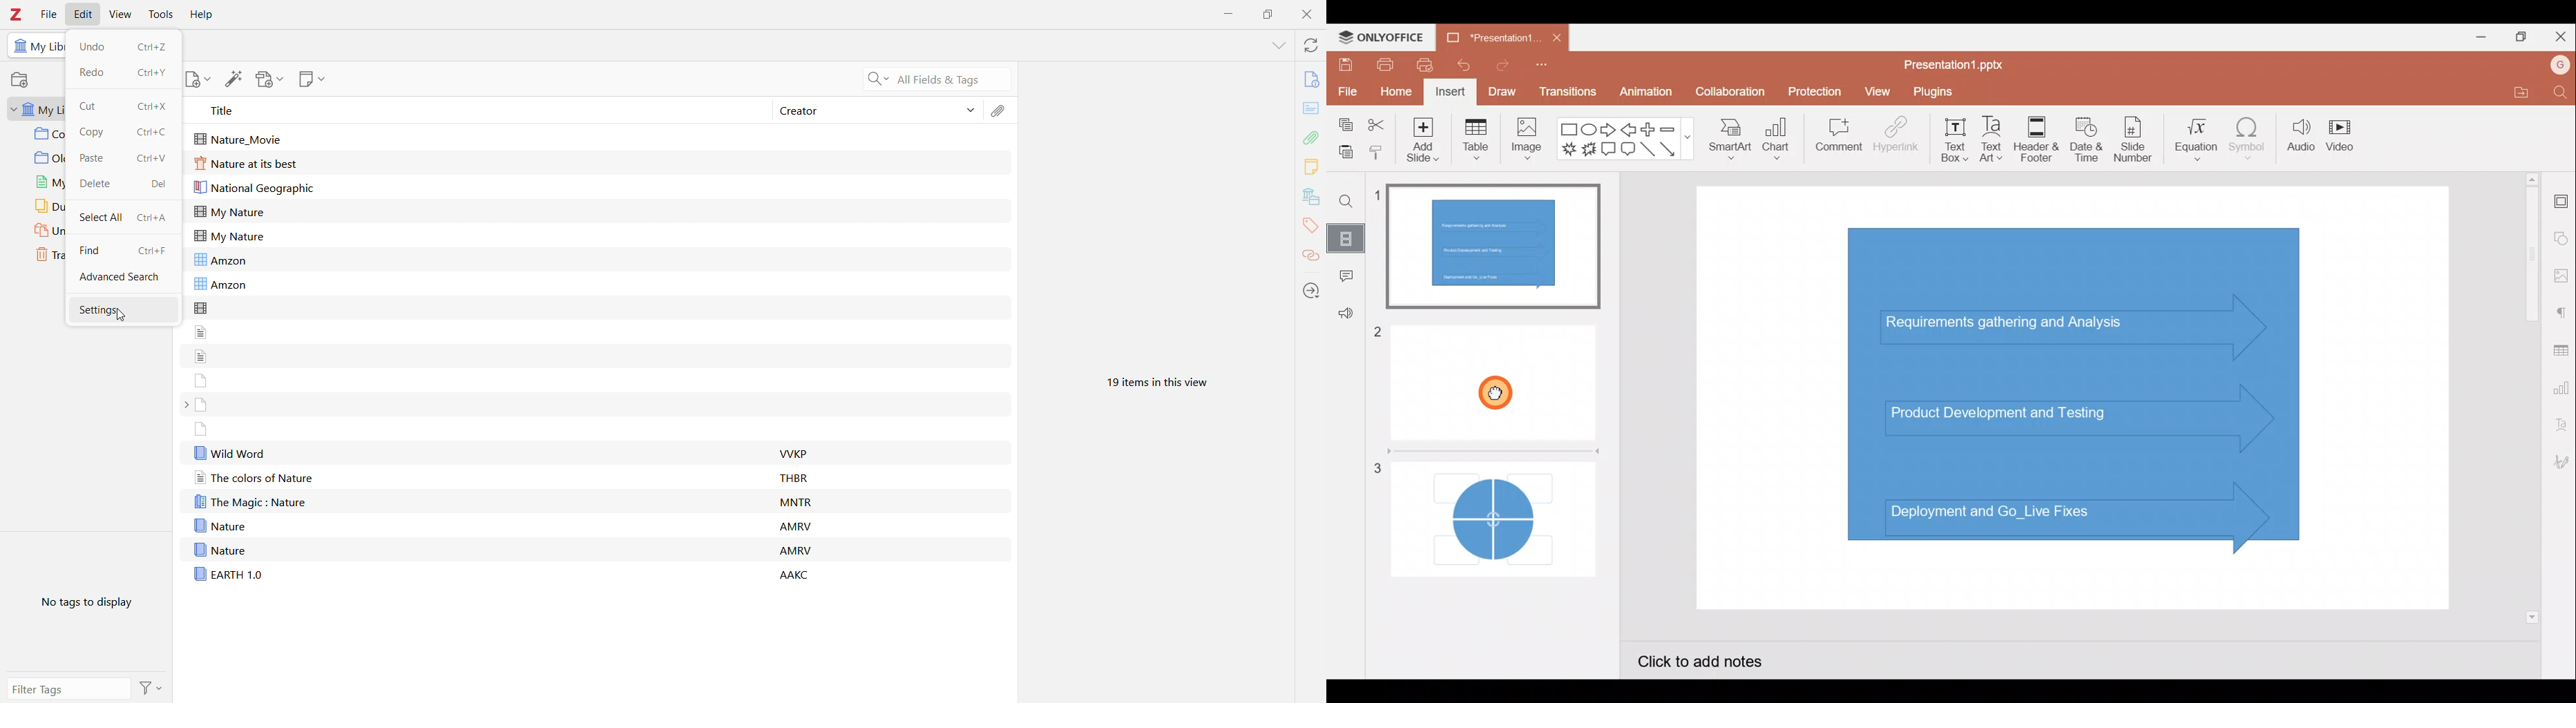 The image size is (2576, 728). What do you see at coordinates (797, 456) in the screenshot?
I see `VVKP` at bounding box center [797, 456].